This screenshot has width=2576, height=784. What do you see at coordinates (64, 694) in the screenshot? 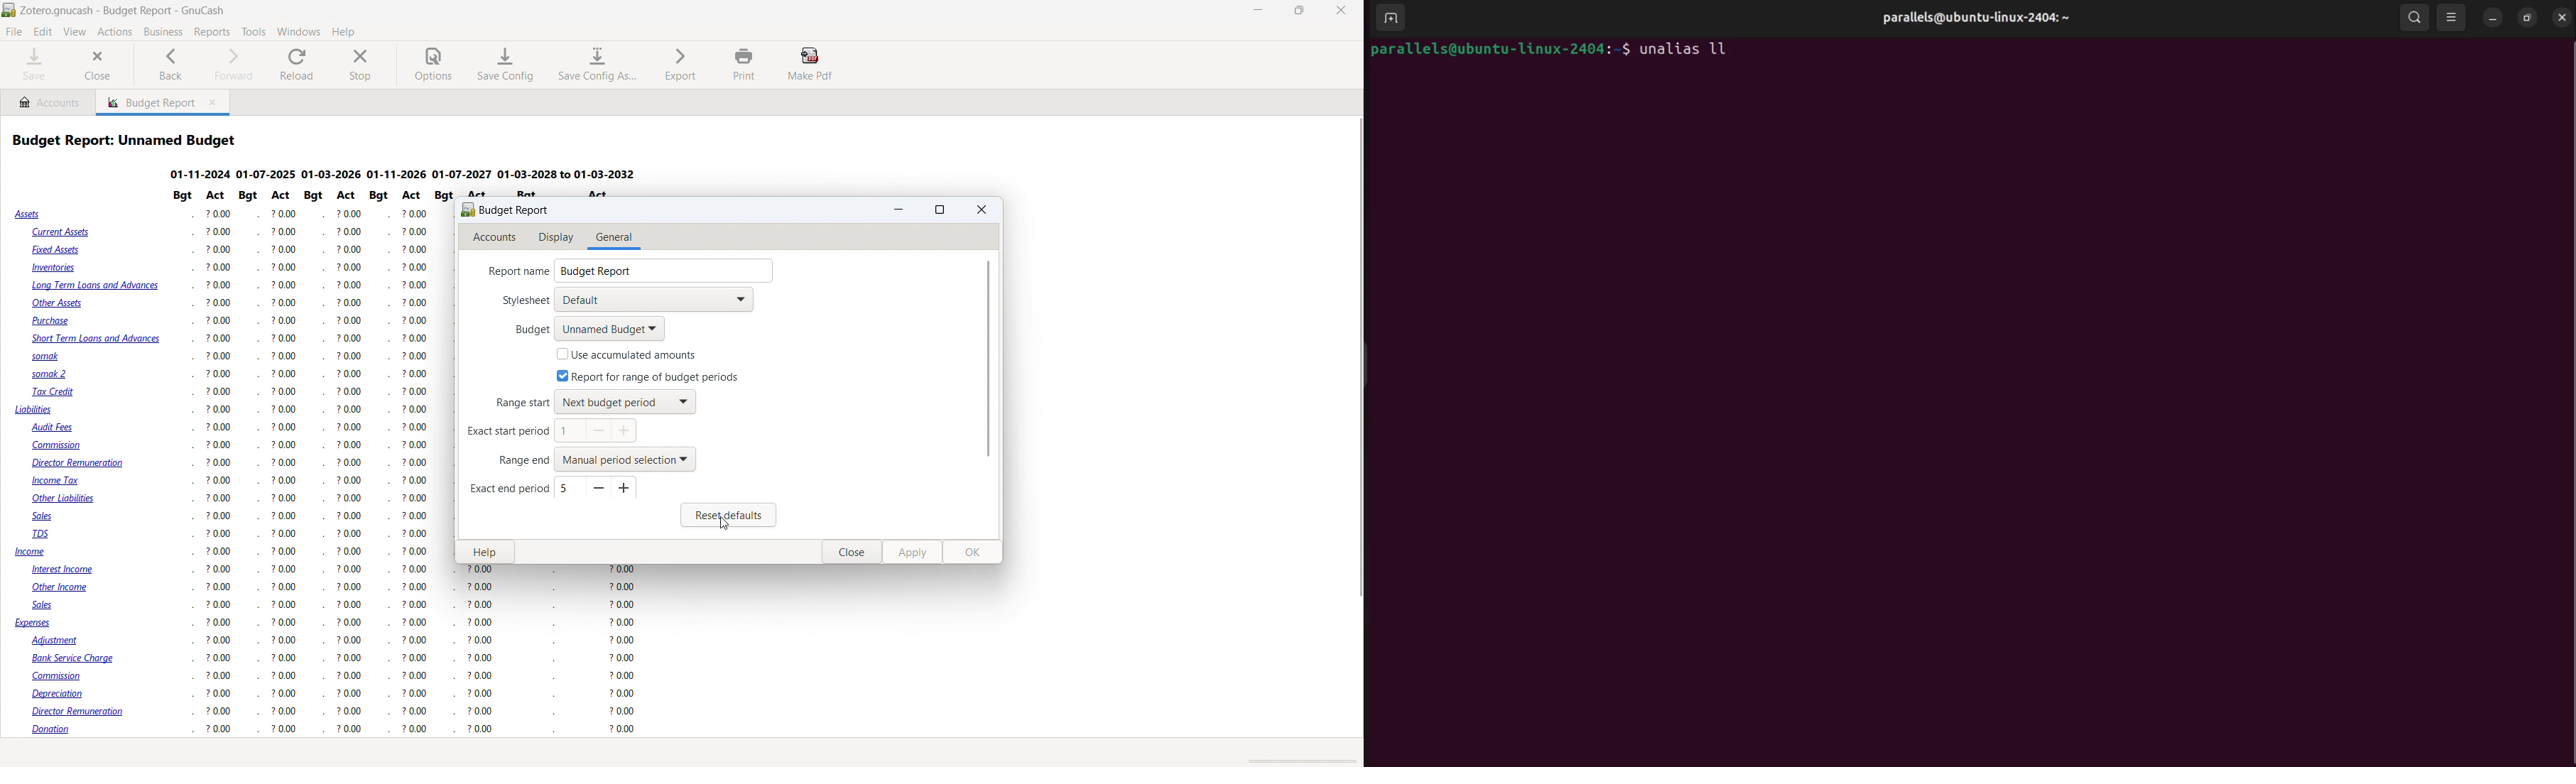
I see `Depreciation` at bounding box center [64, 694].